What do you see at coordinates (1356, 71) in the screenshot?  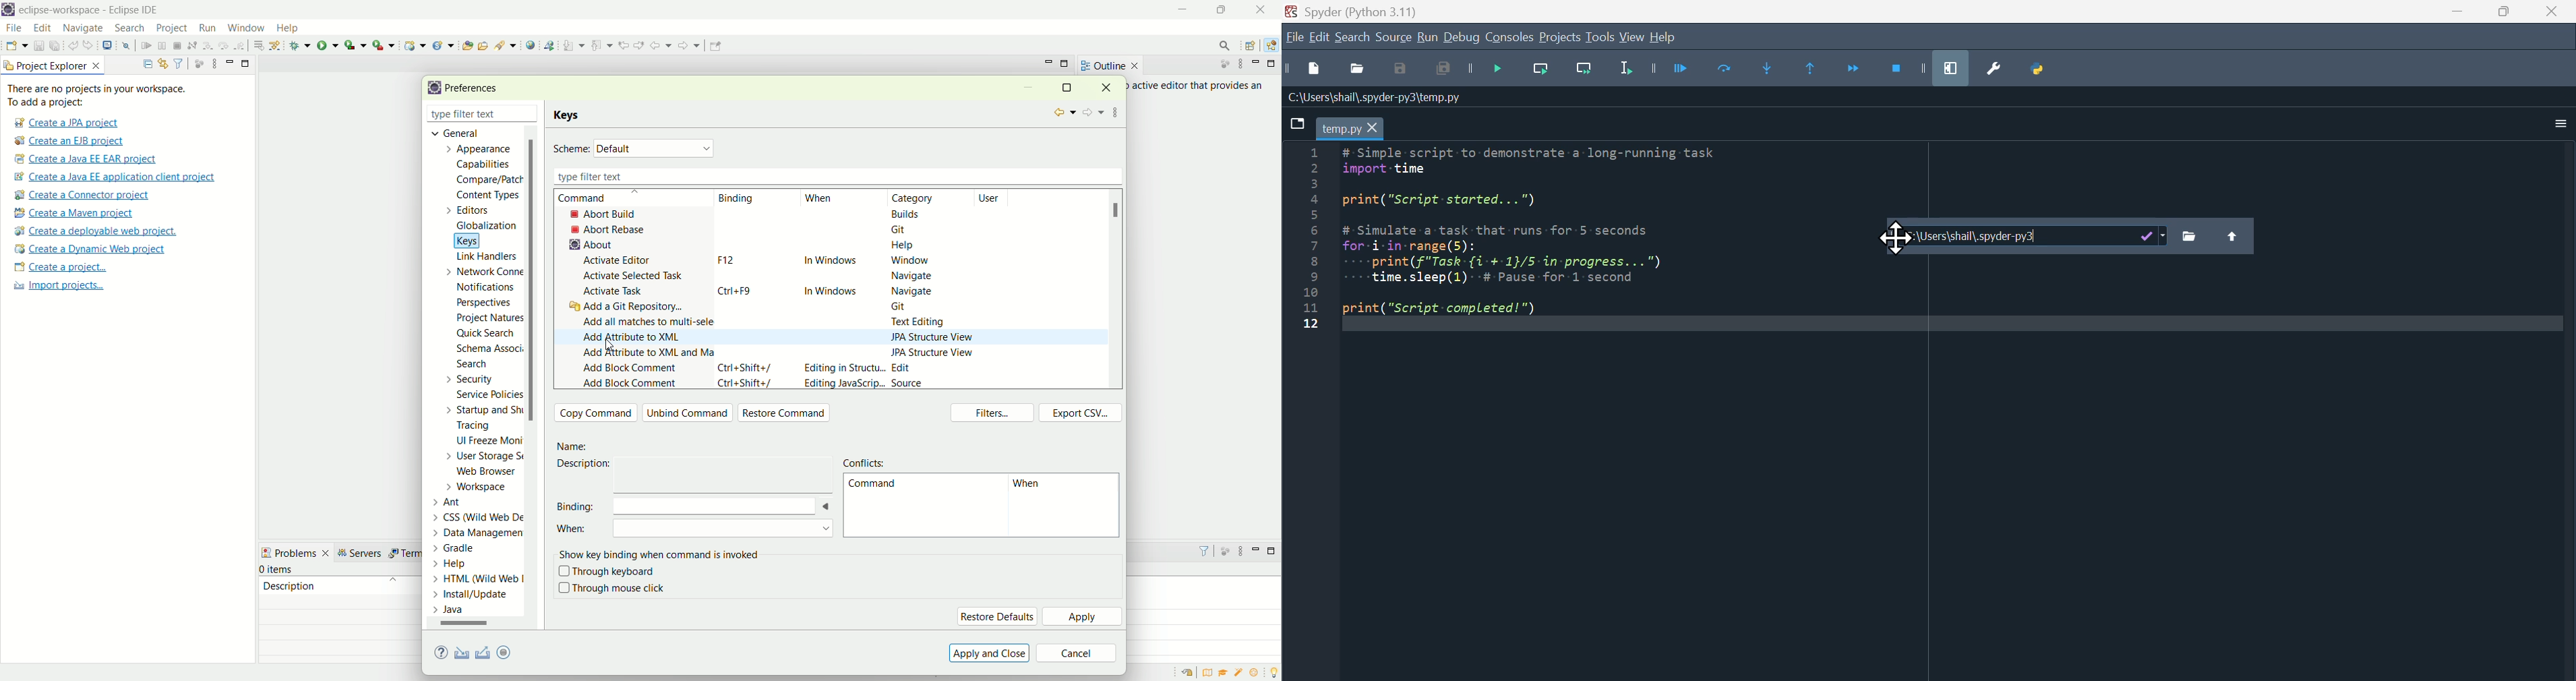 I see `Open file` at bounding box center [1356, 71].